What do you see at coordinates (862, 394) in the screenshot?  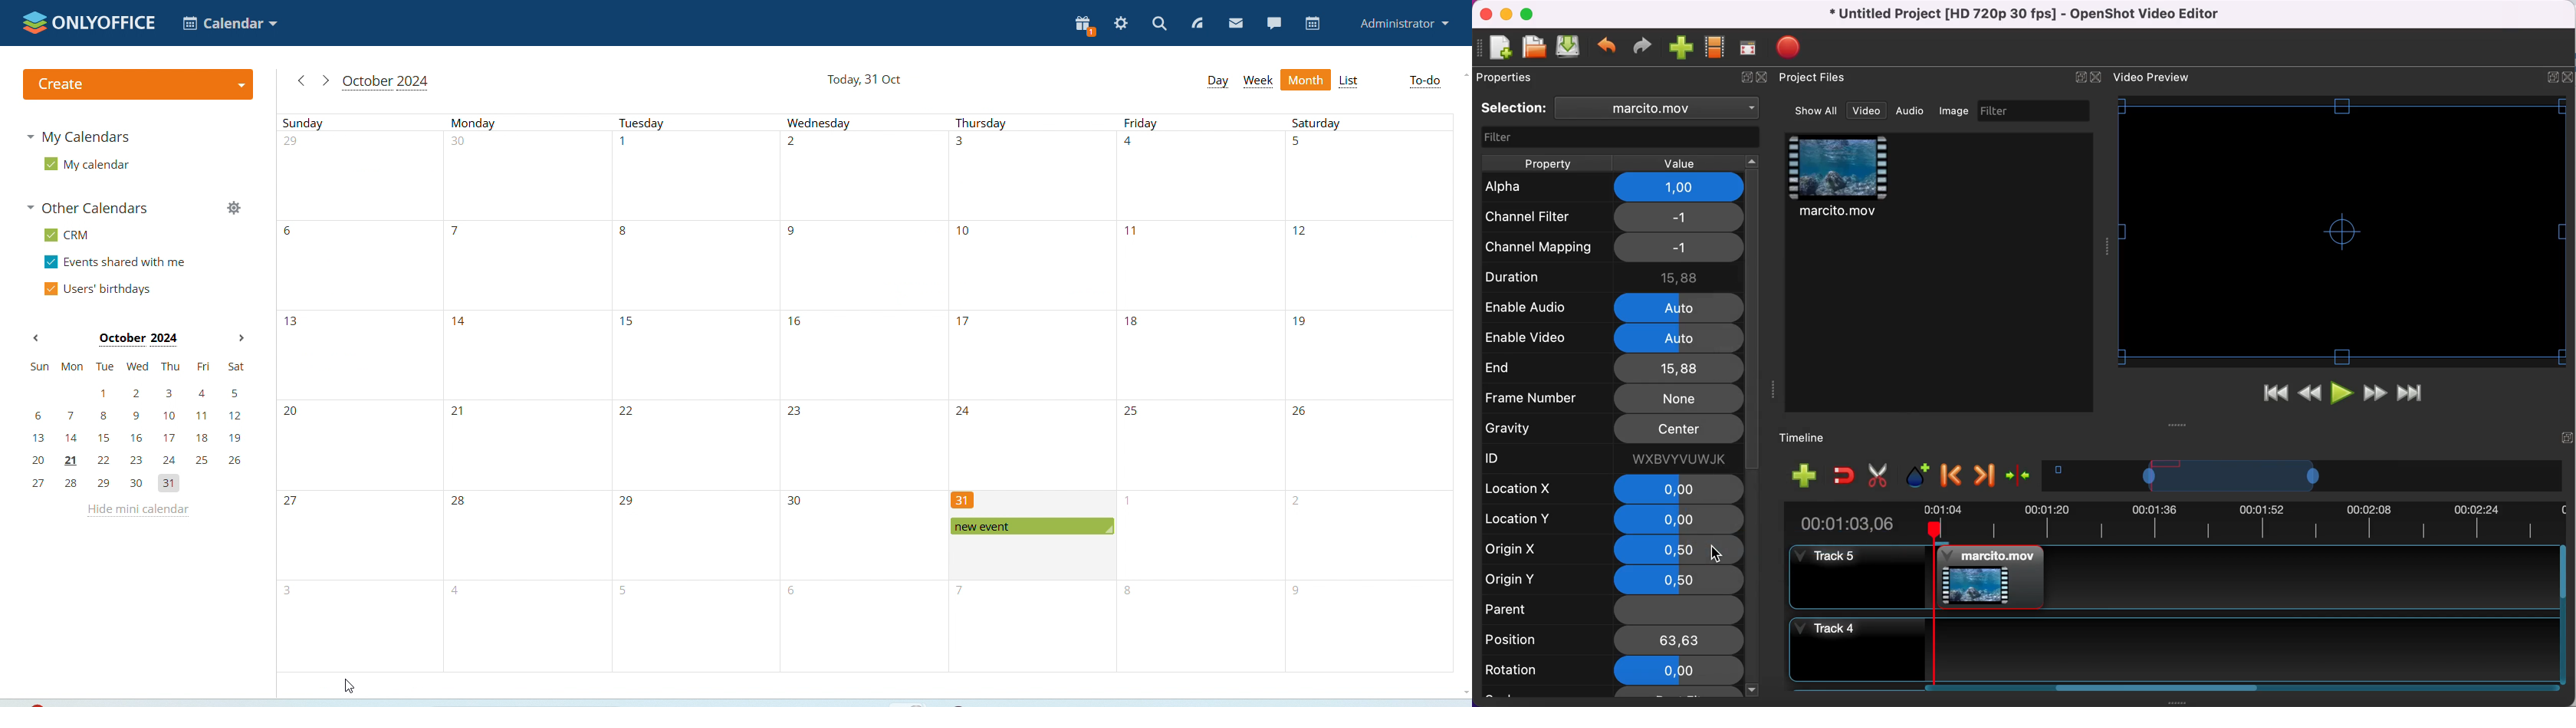 I see `Wednesdays` at bounding box center [862, 394].